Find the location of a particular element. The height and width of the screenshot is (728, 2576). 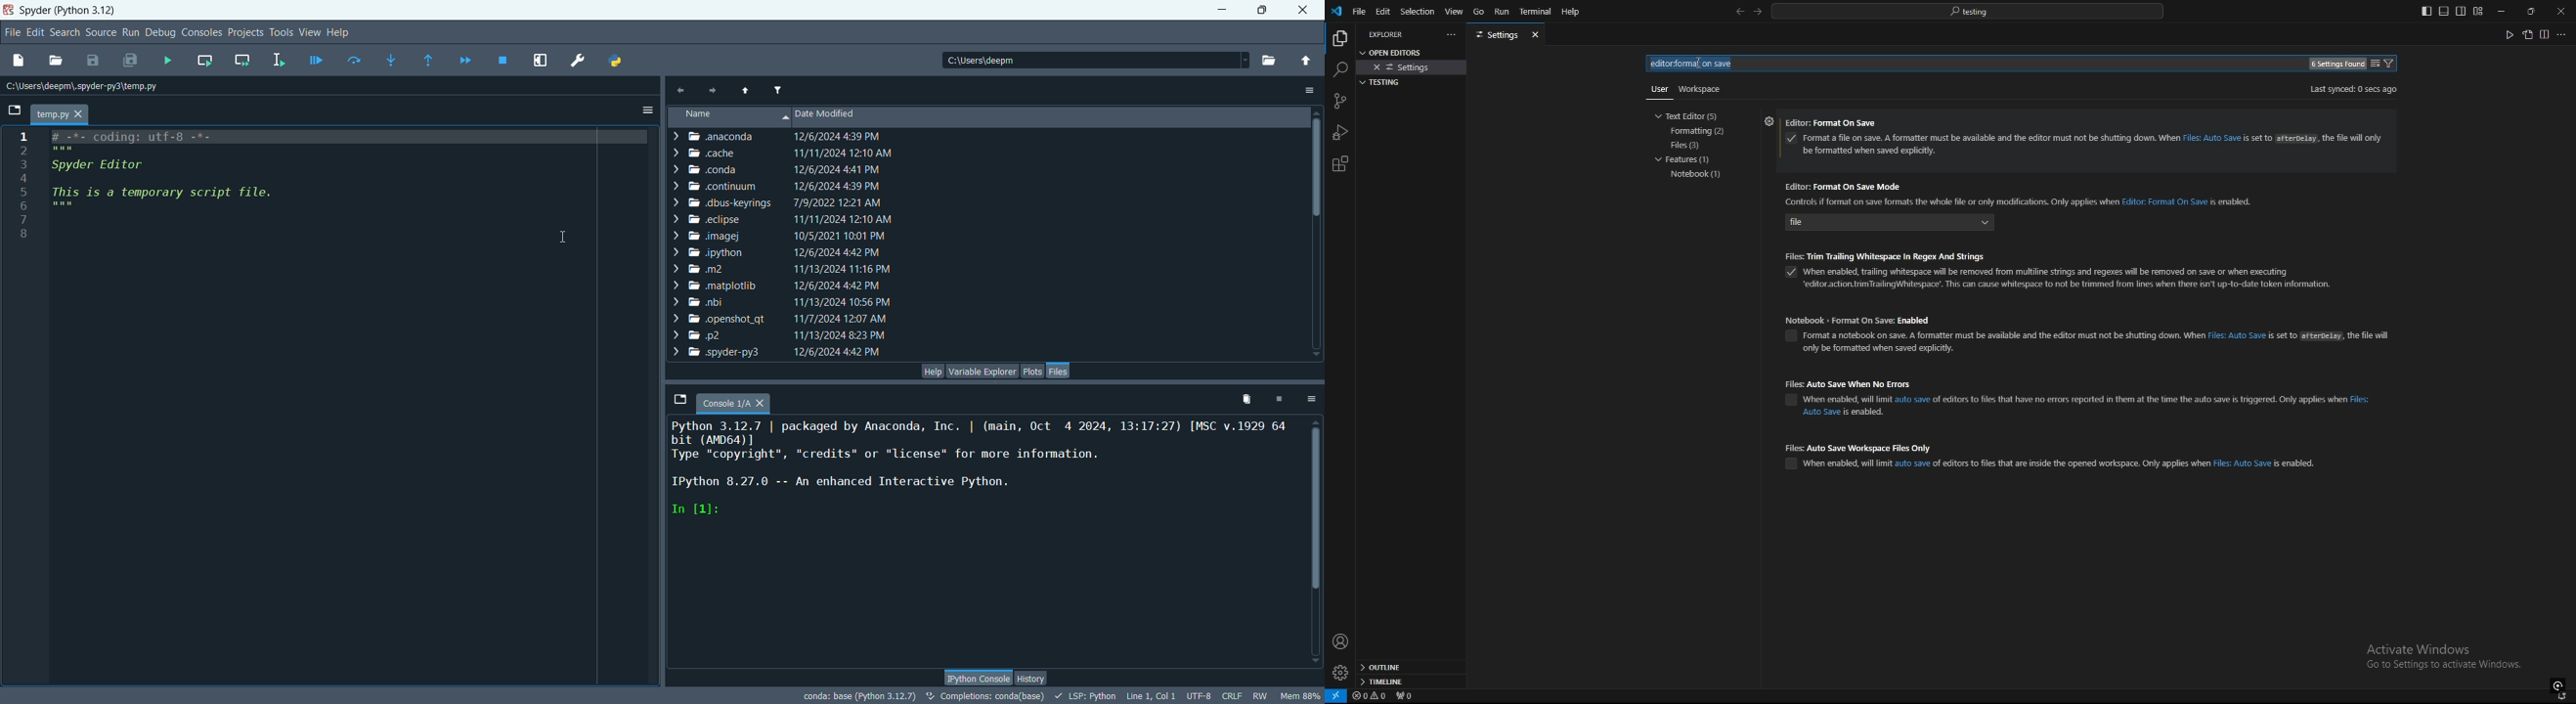

vscode is located at coordinates (1335, 12).